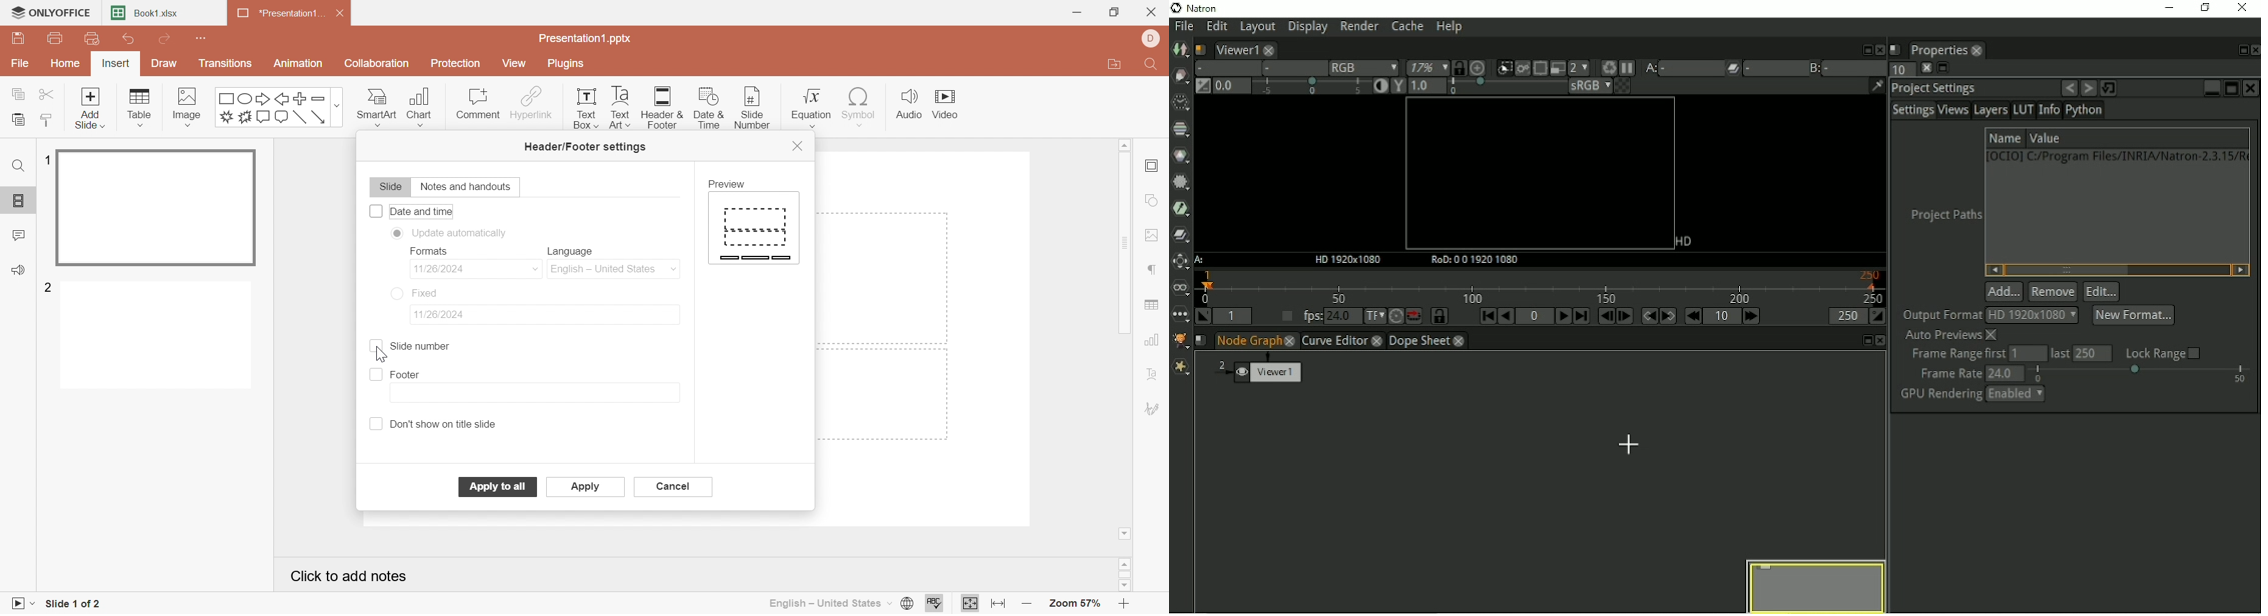  I want to click on Cancel, so click(674, 487).